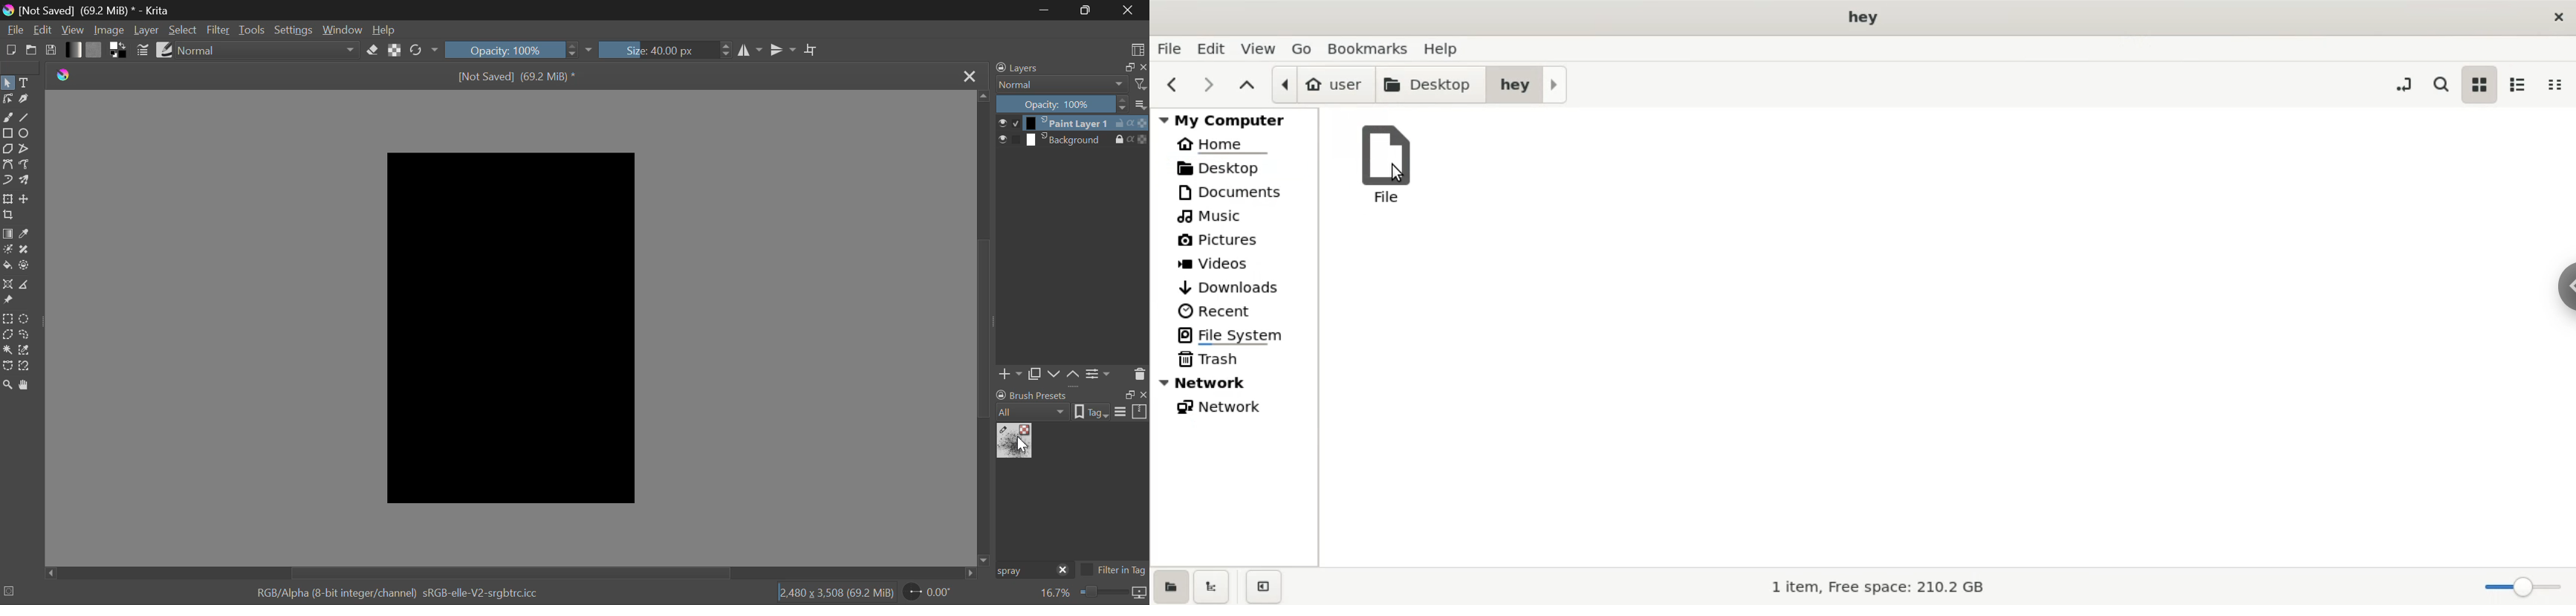  I want to click on file system, so click(1239, 336).